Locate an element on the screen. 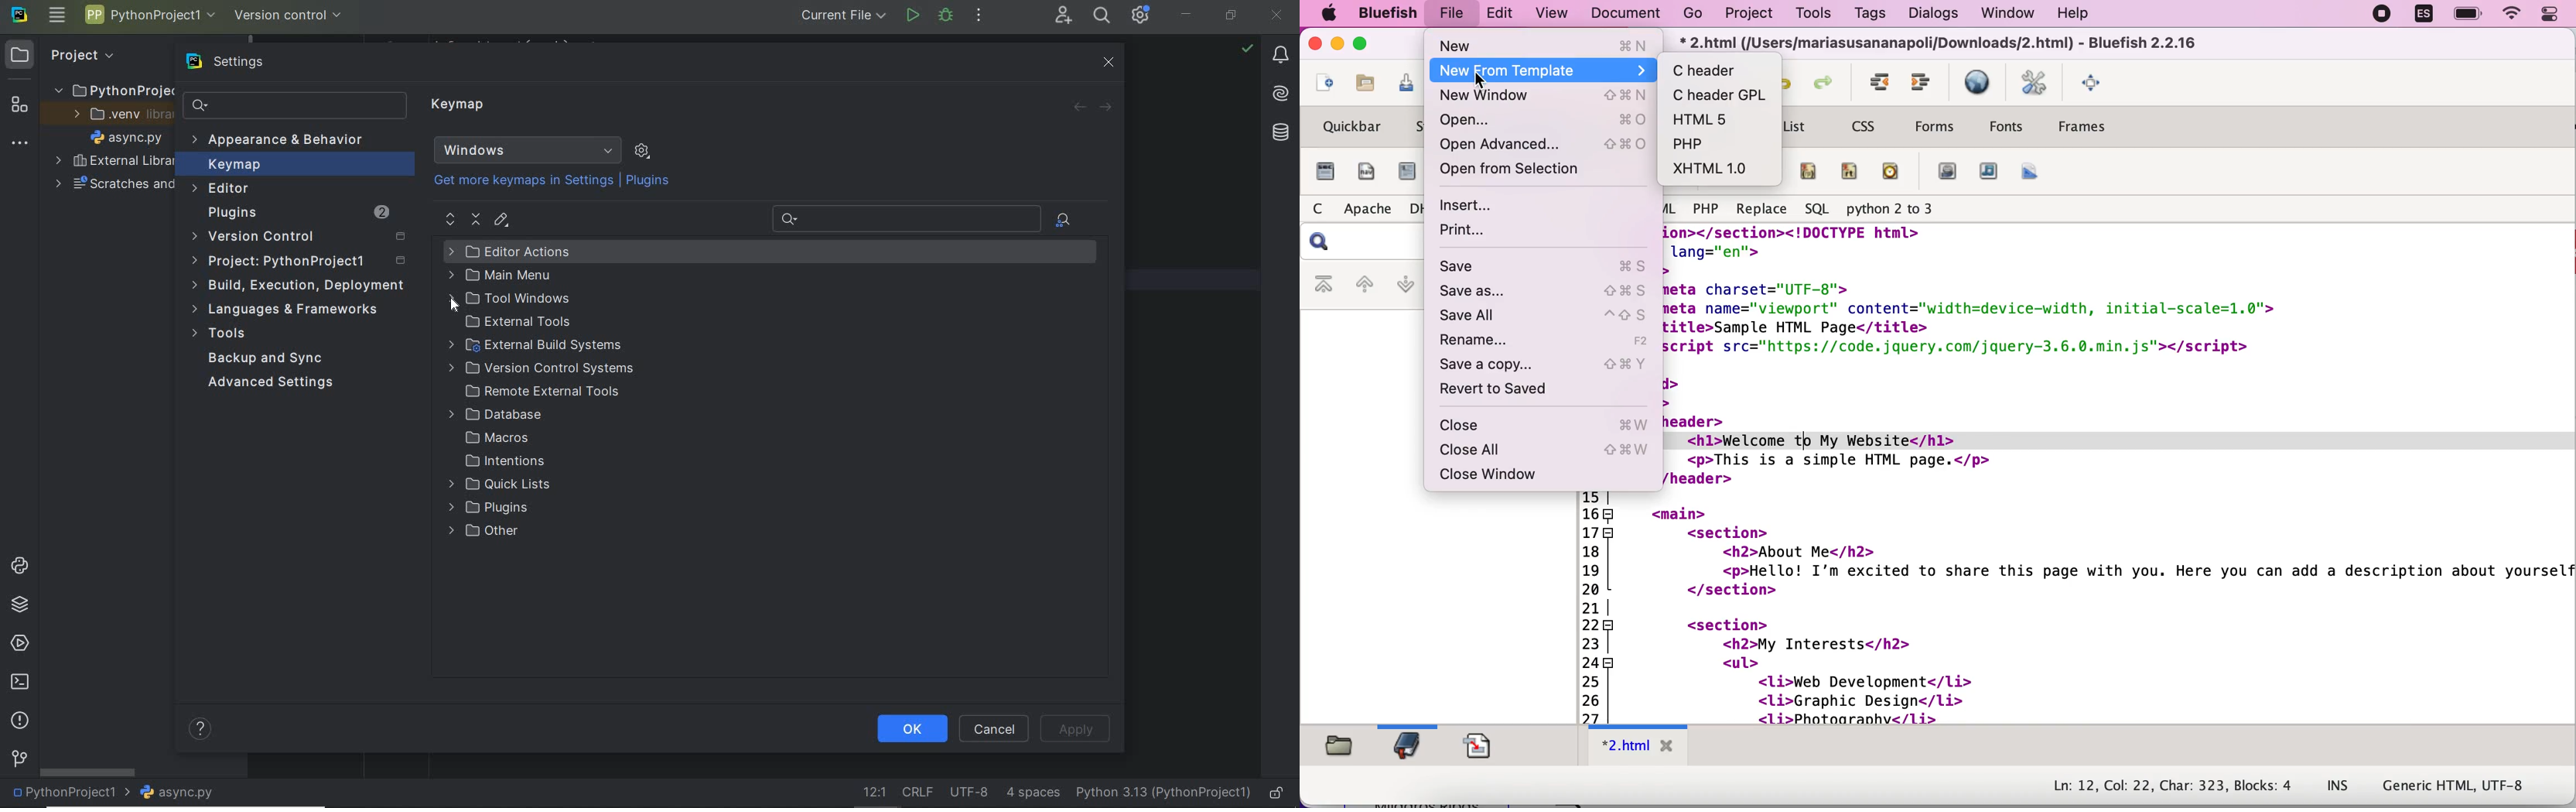  new is located at coordinates (1545, 44).